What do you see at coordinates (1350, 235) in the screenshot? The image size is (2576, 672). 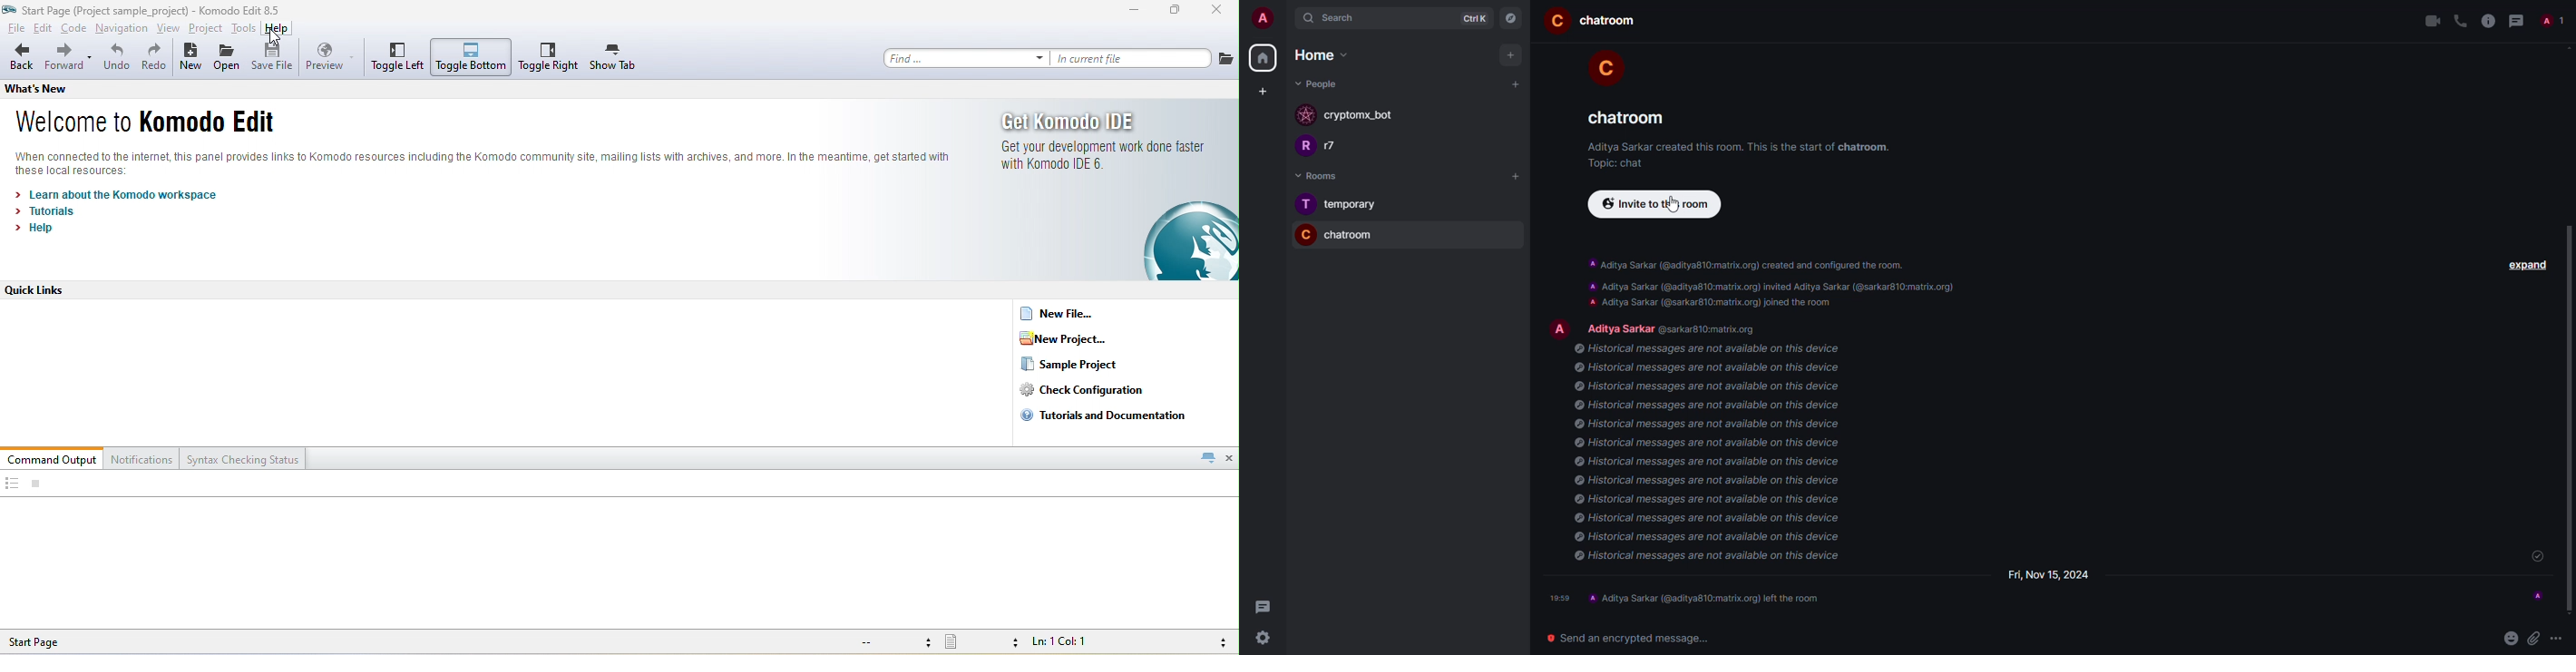 I see `room` at bounding box center [1350, 235].